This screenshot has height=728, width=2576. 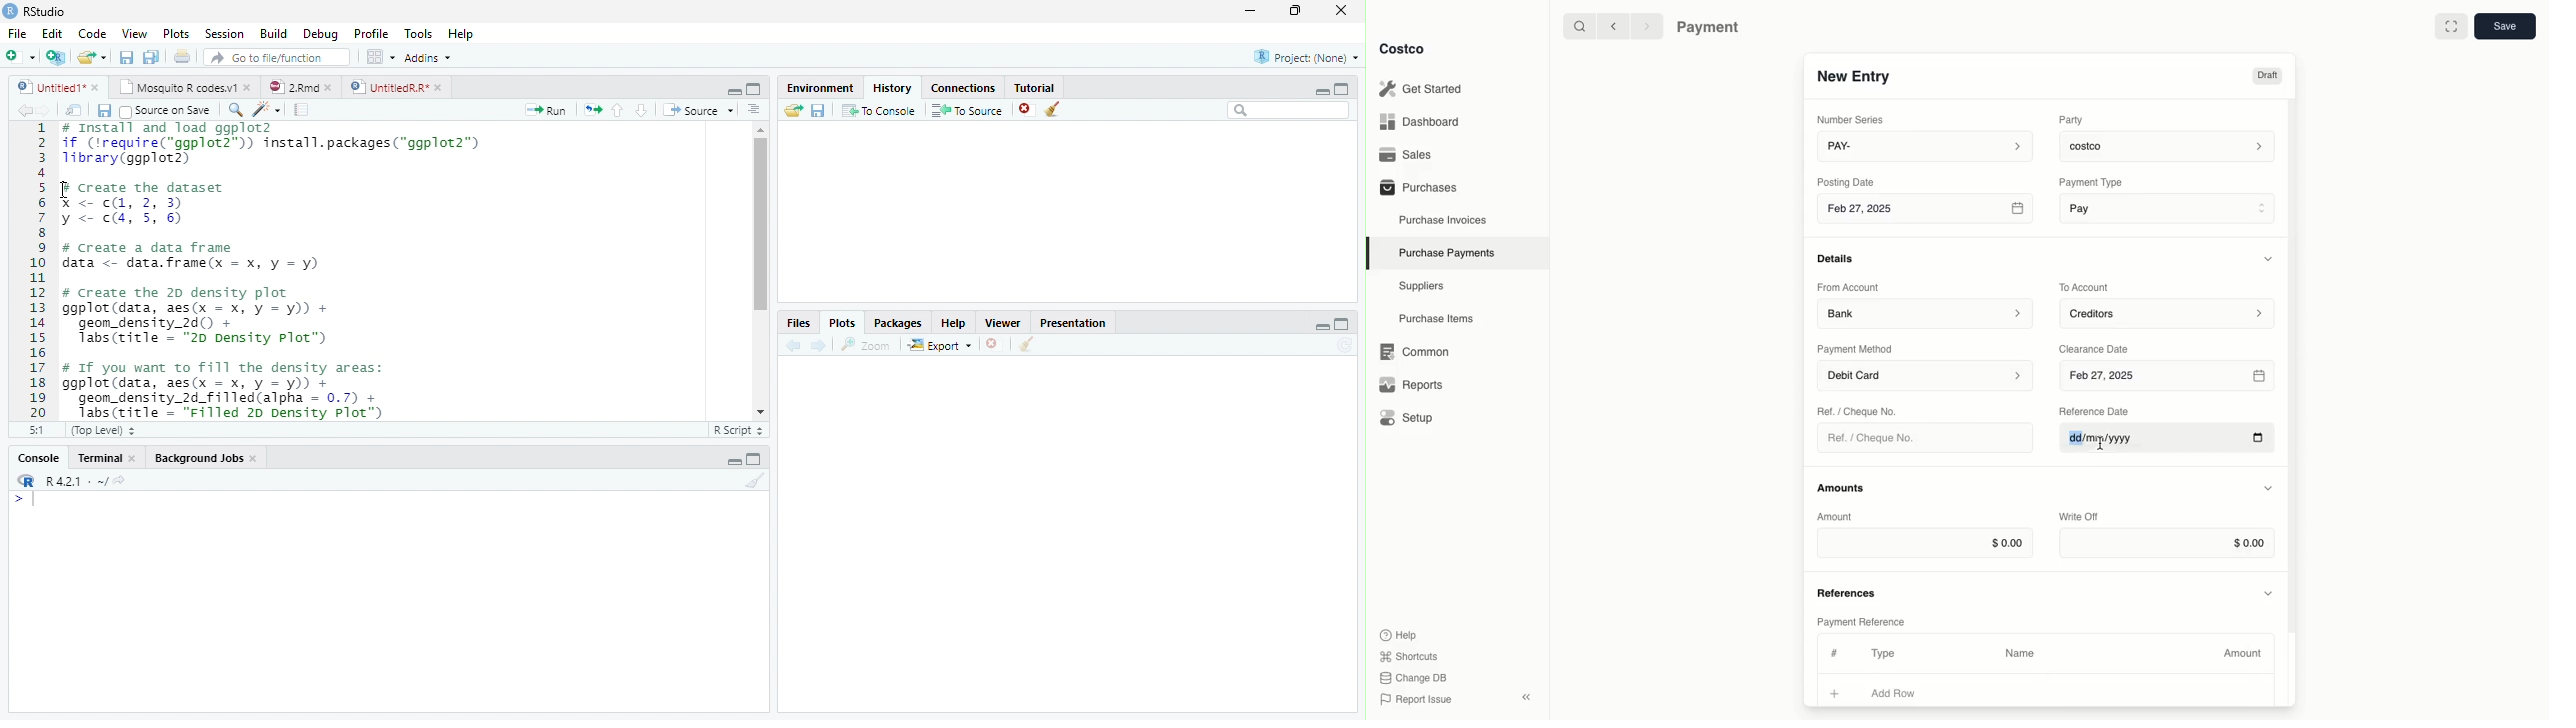 What do you see at coordinates (200, 459) in the screenshot?
I see `Background Jobs` at bounding box center [200, 459].